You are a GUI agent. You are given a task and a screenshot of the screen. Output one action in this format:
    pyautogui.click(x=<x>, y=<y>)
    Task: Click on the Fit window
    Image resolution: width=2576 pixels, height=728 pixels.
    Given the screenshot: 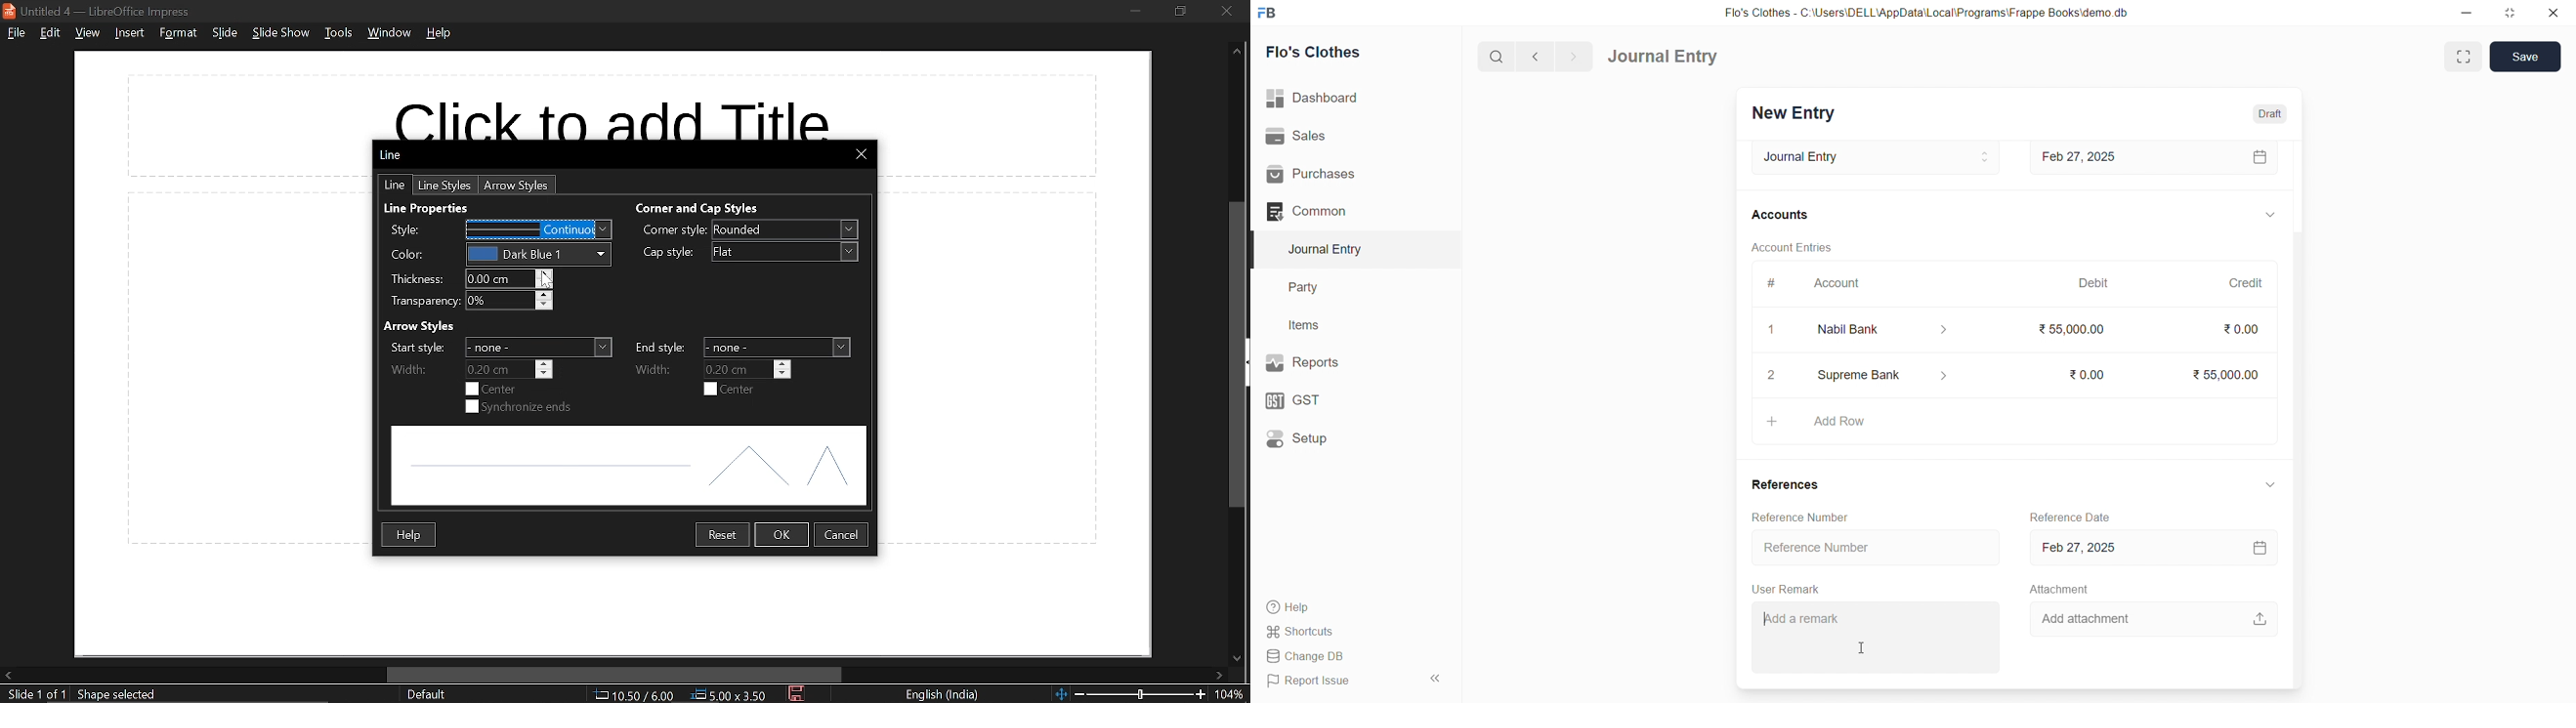 What is the action you would take?
    pyautogui.click(x=2462, y=57)
    